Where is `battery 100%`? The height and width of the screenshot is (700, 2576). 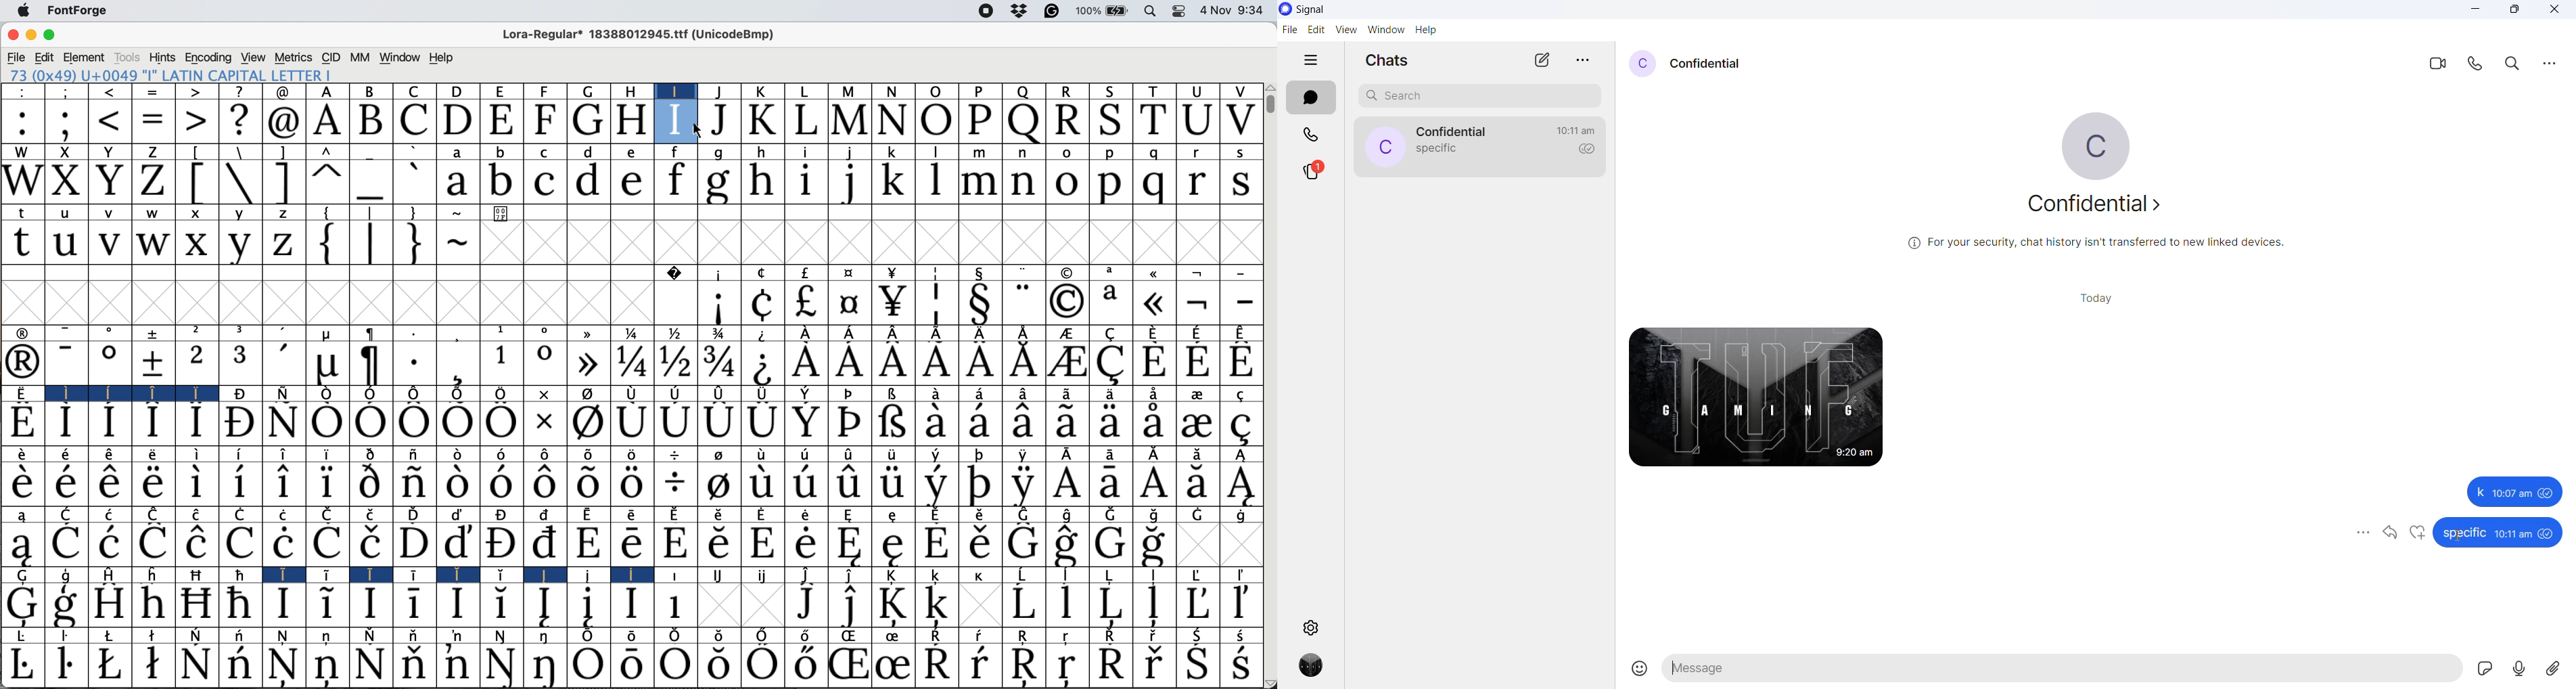
battery 100% is located at coordinates (1105, 10).